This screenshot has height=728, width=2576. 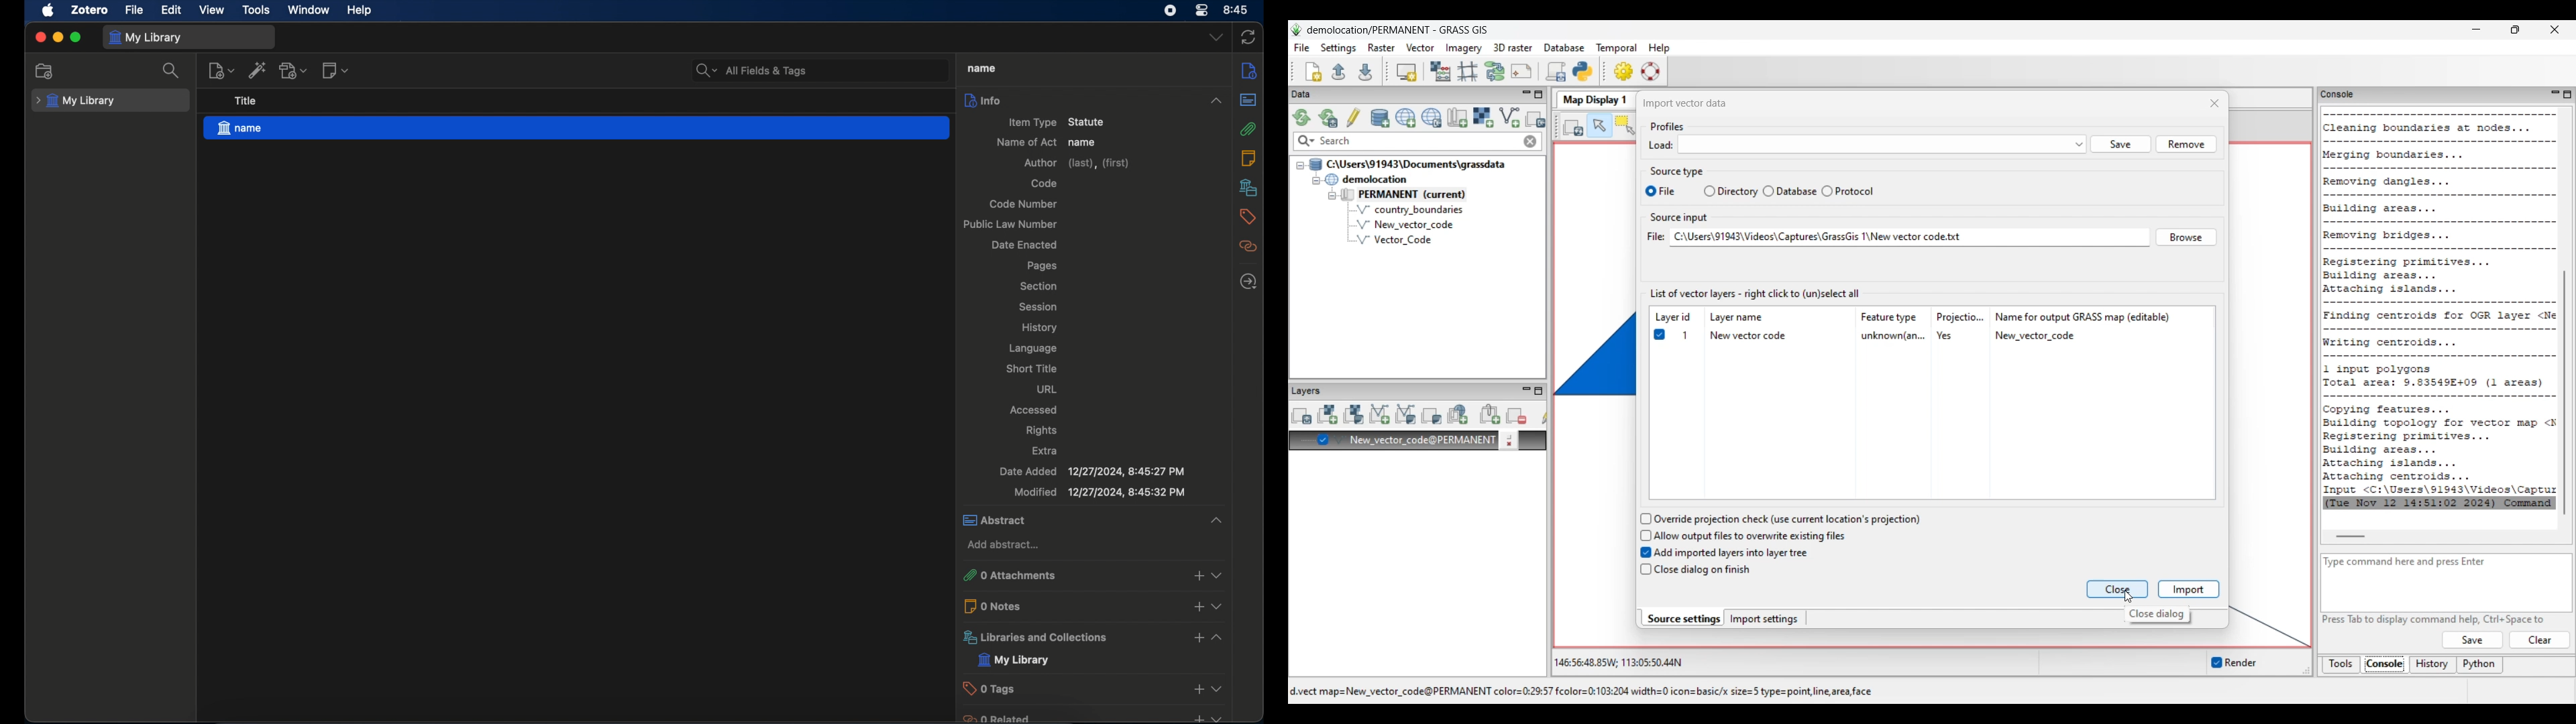 What do you see at coordinates (1247, 217) in the screenshot?
I see `tags` at bounding box center [1247, 217].